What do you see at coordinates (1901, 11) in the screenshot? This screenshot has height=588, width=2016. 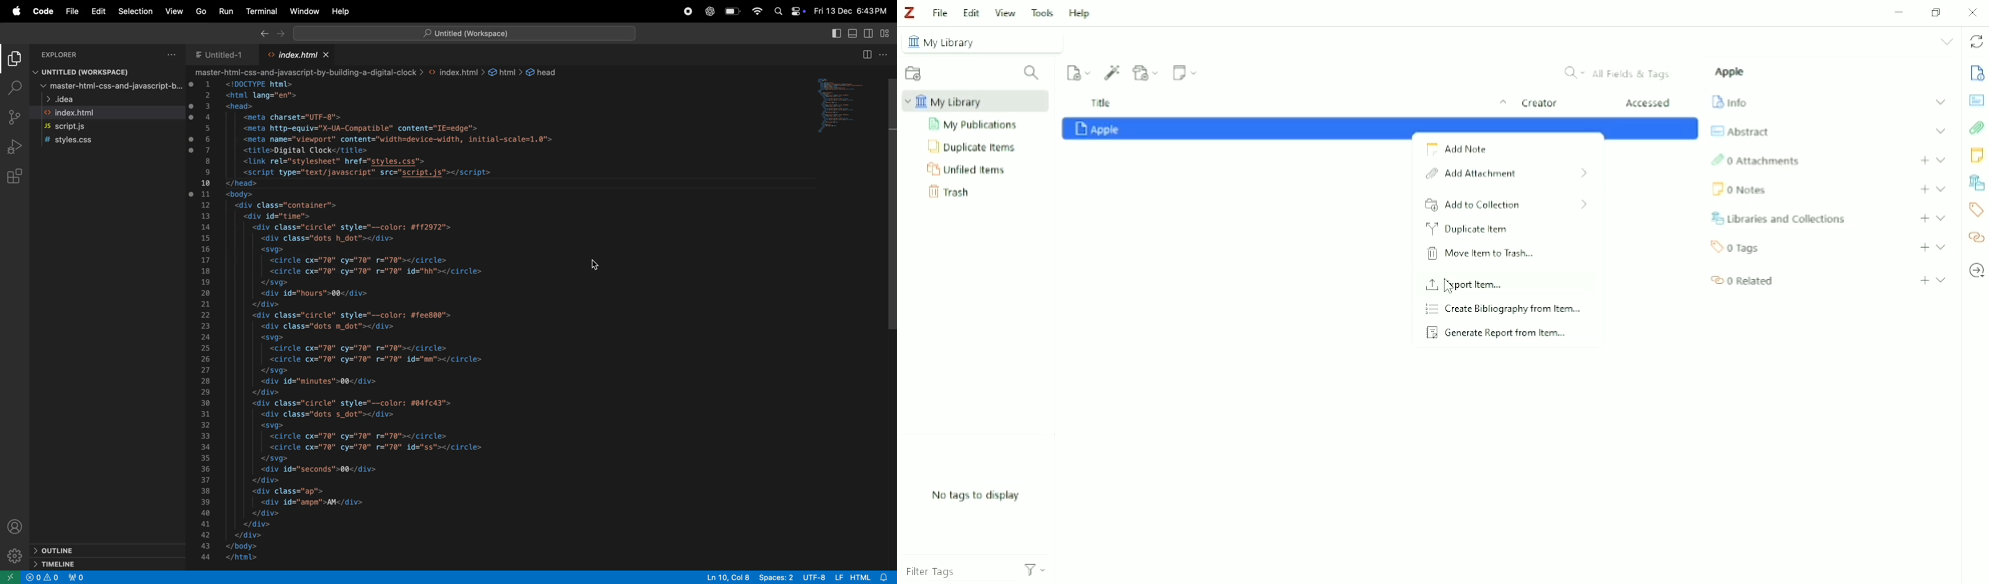 I see `Minimize` at bounding box center [1901, 11].